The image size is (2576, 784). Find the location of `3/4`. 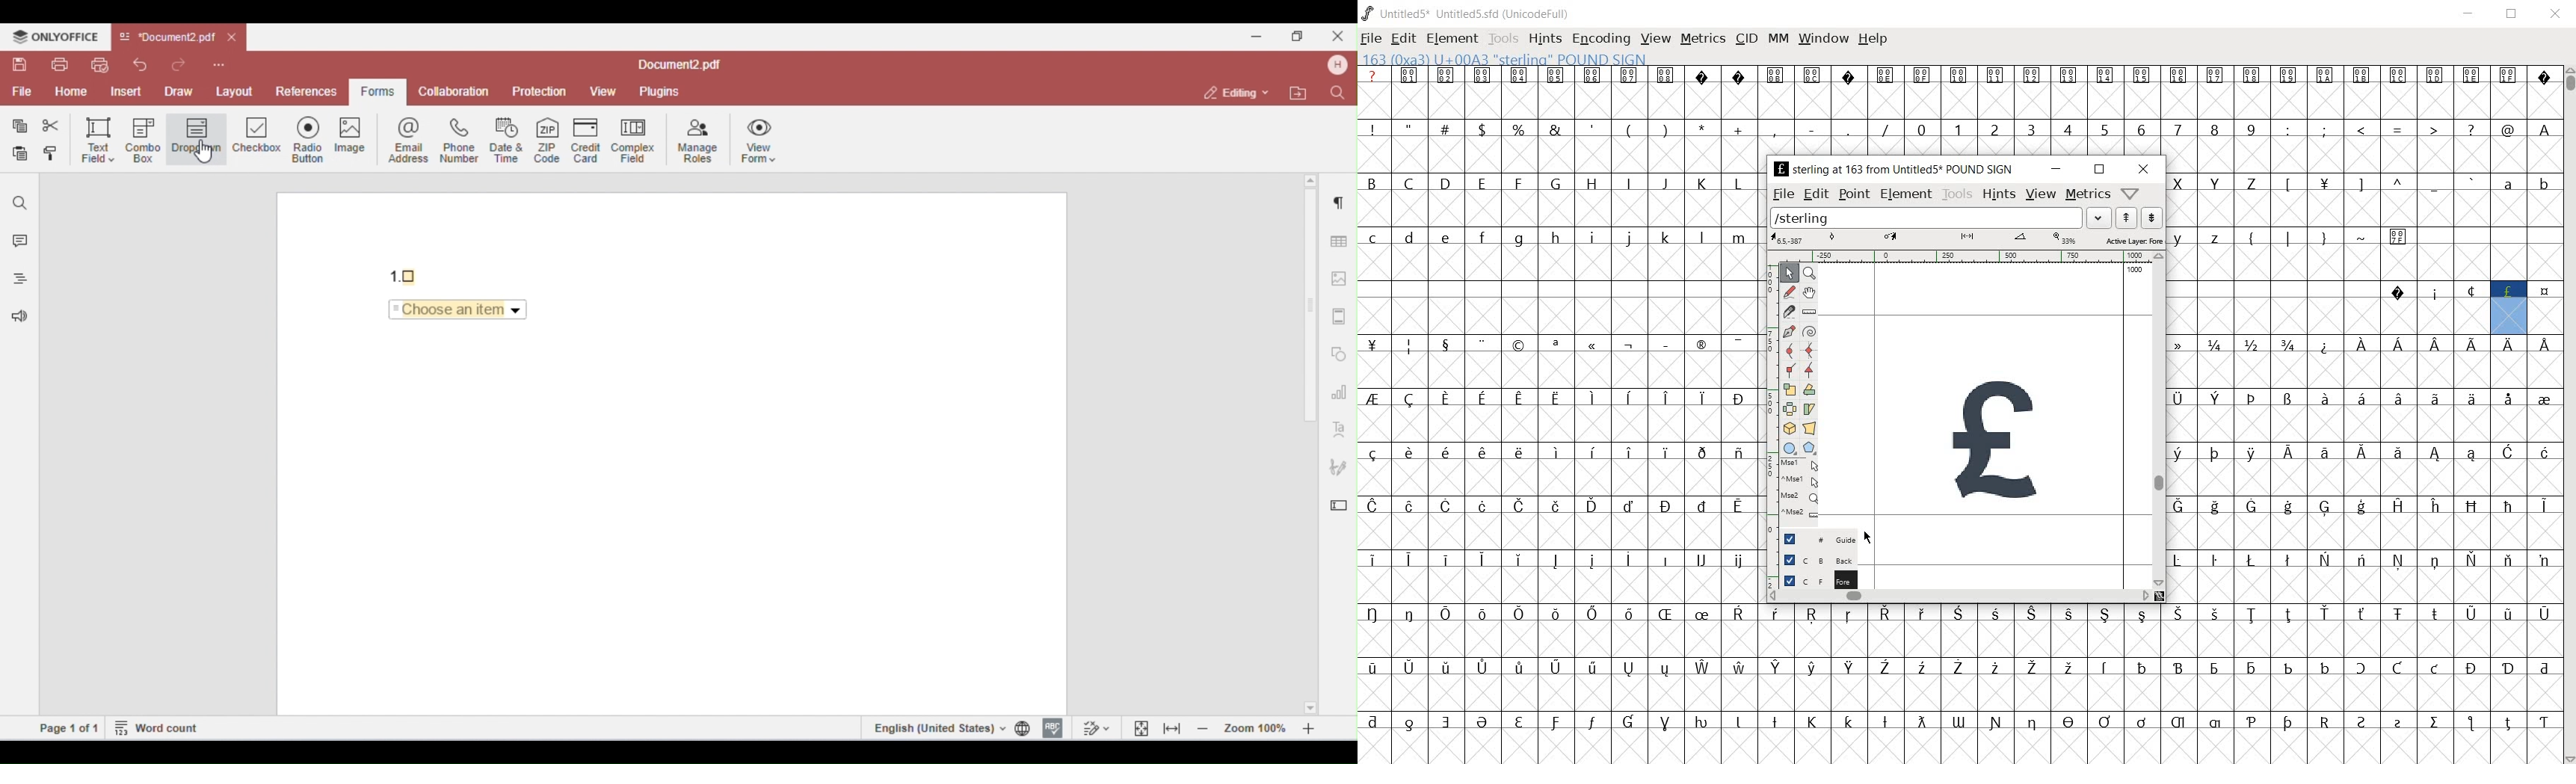

3/4 is located at coordinates (2286, 345).